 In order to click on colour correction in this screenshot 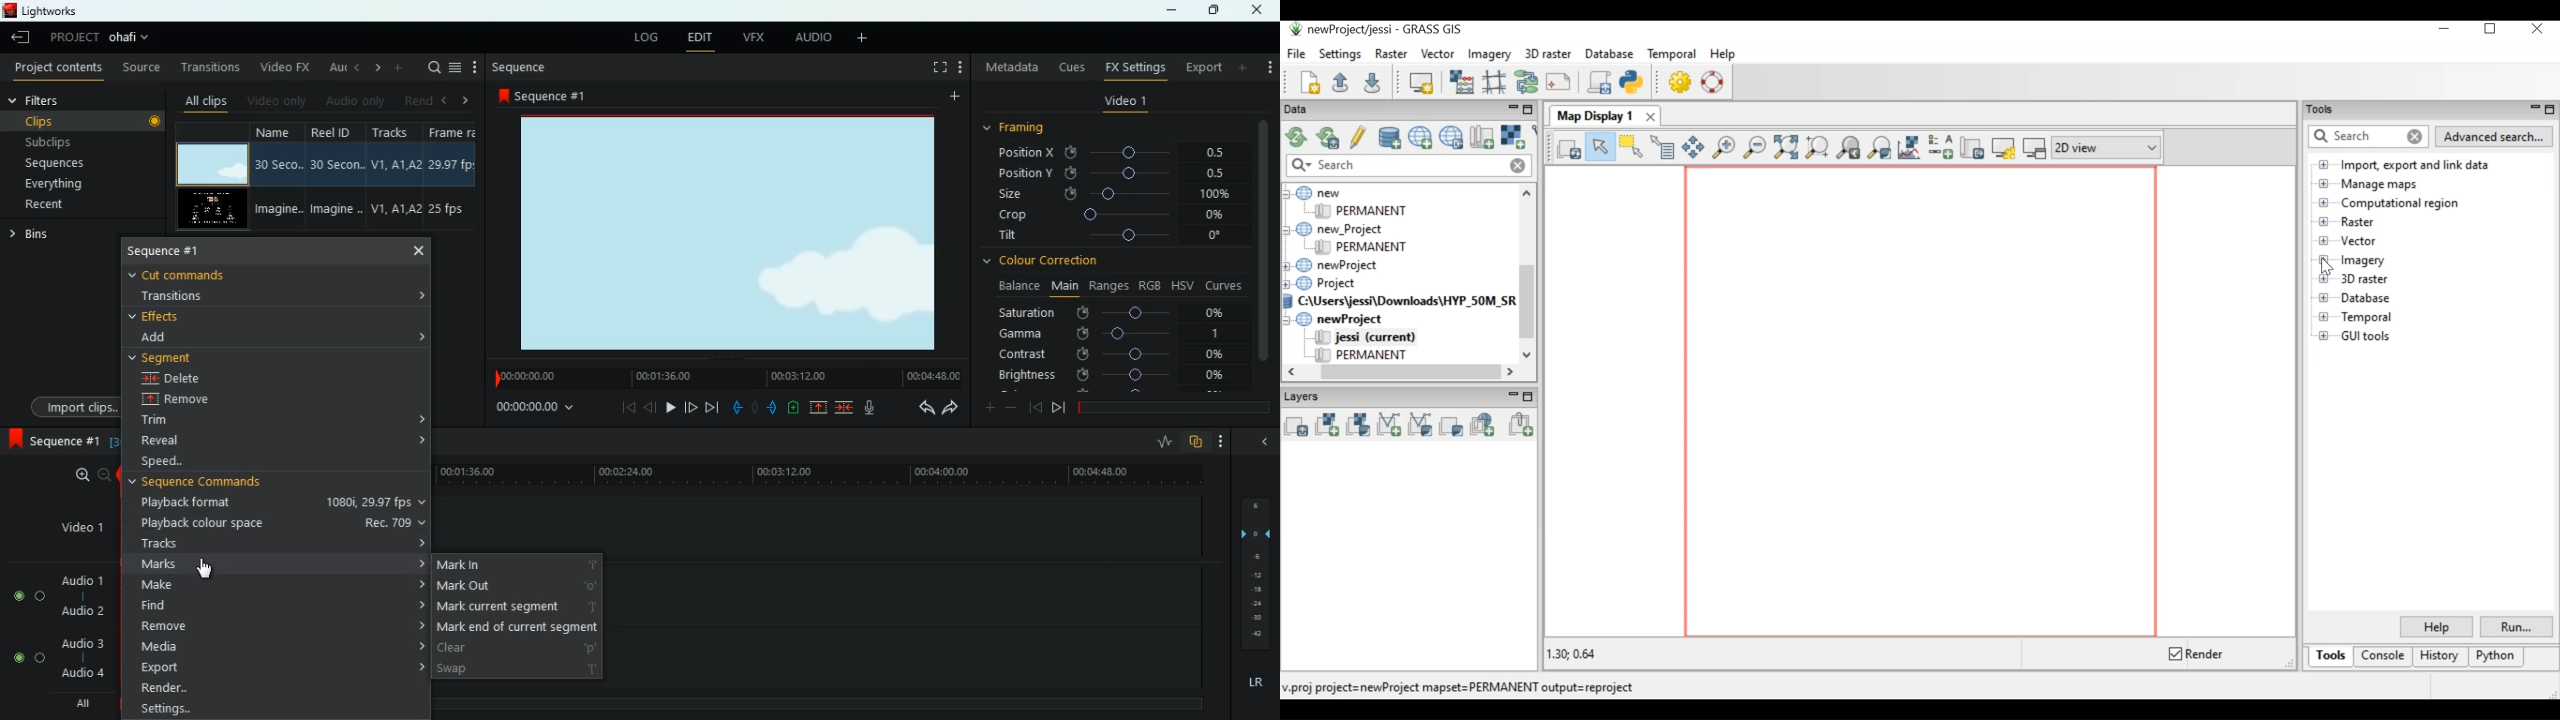, I will do `click(1049, 262)`.